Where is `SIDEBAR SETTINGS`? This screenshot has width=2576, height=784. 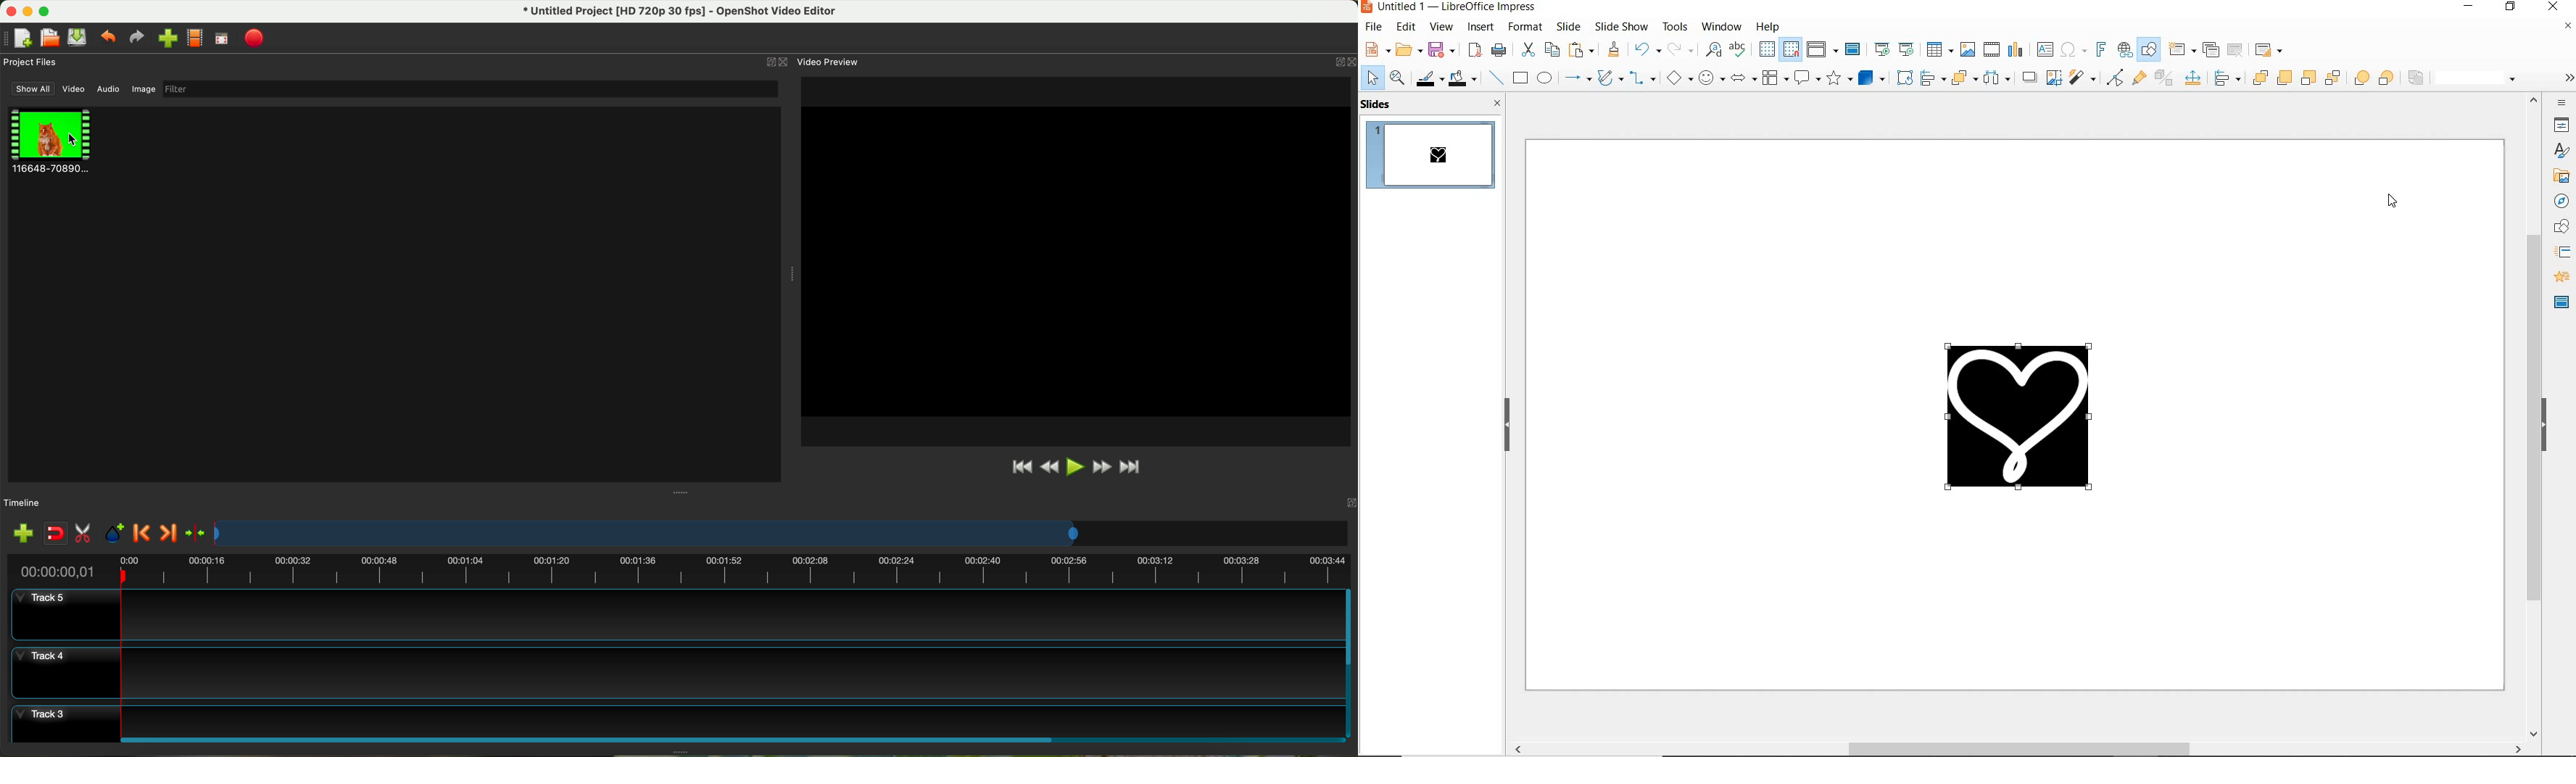 SIDEBAR SETTINGS is located at coordinates (2563, 103).